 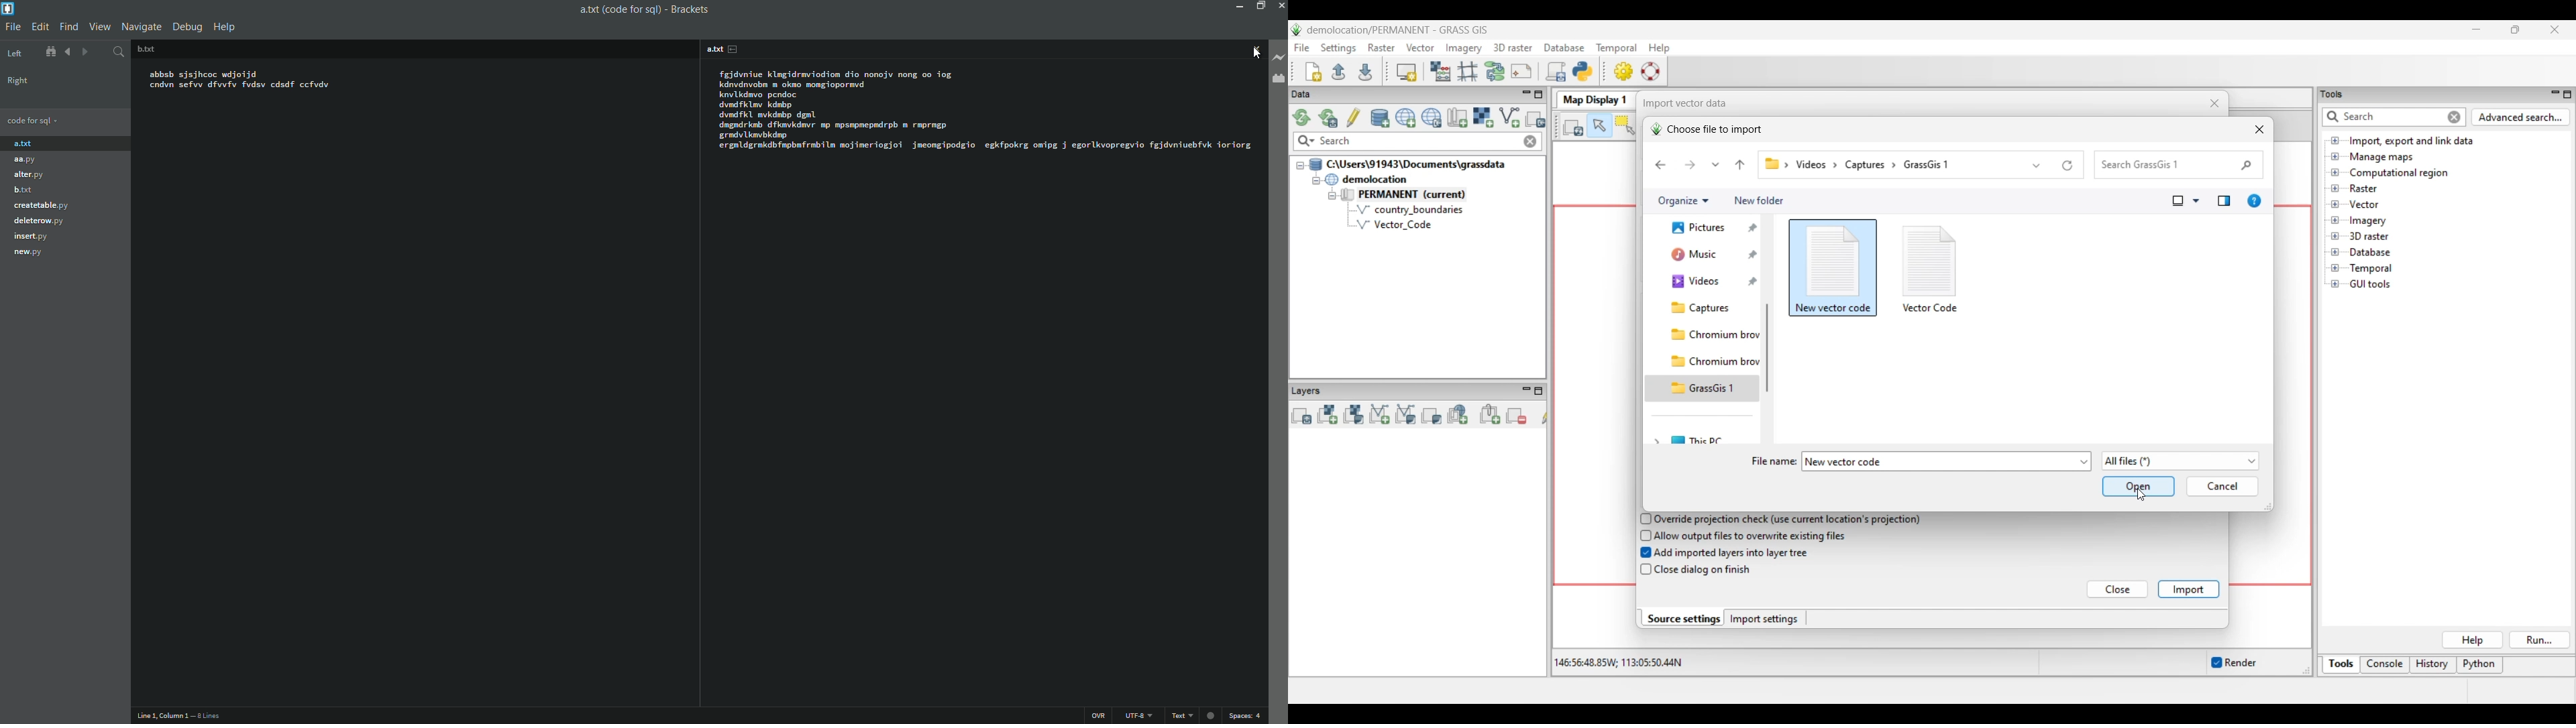 I want to click on text, so click(x=1181, y=716).